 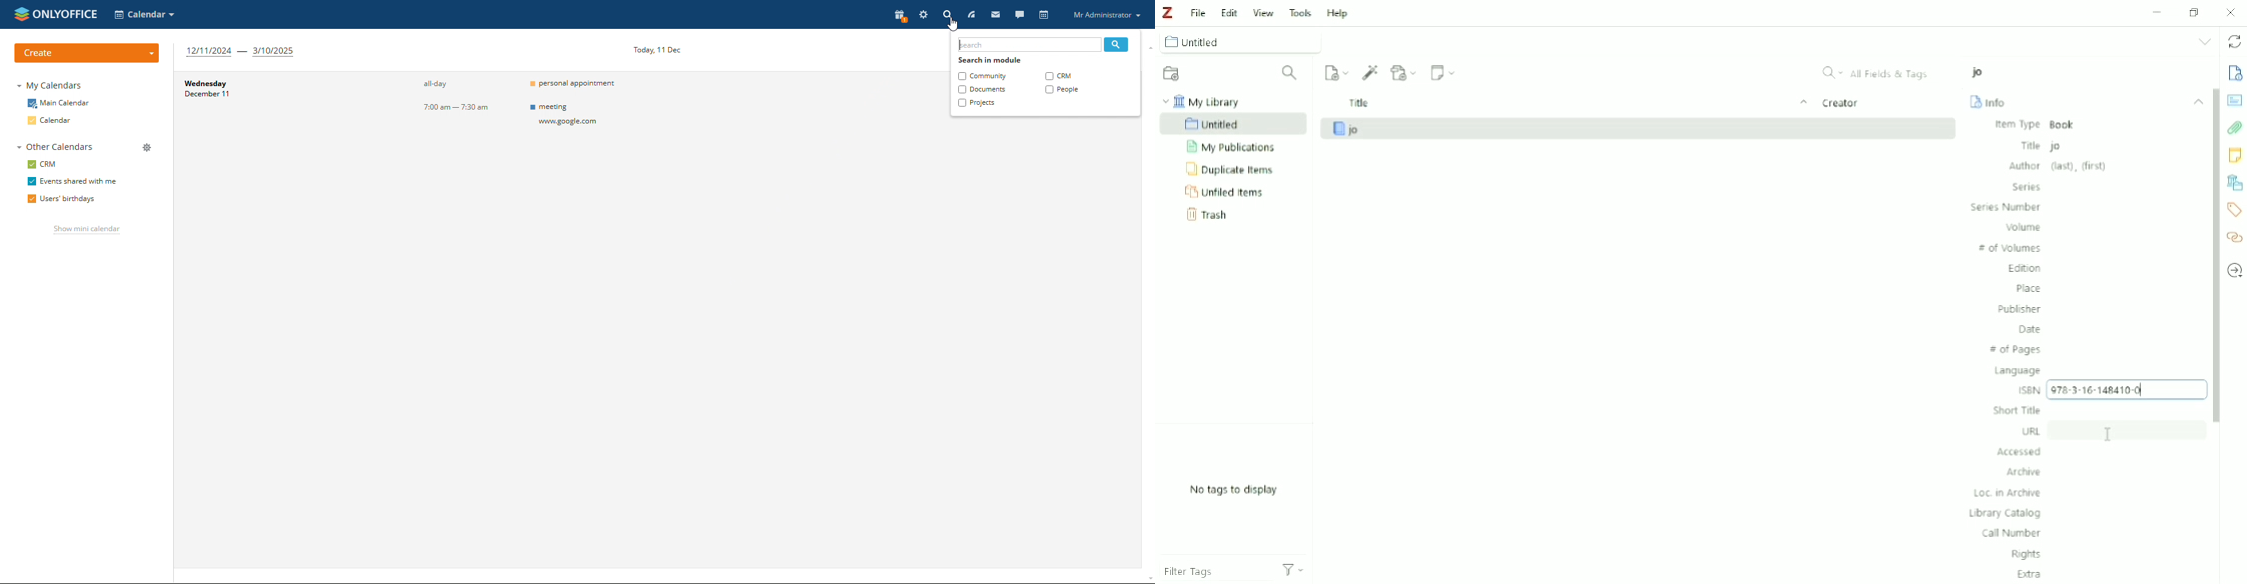 What do you see at coordinates (2125, 390) in the screenshot?
I see `978-3-16-148410-0` at bounding box center [2125, 390].